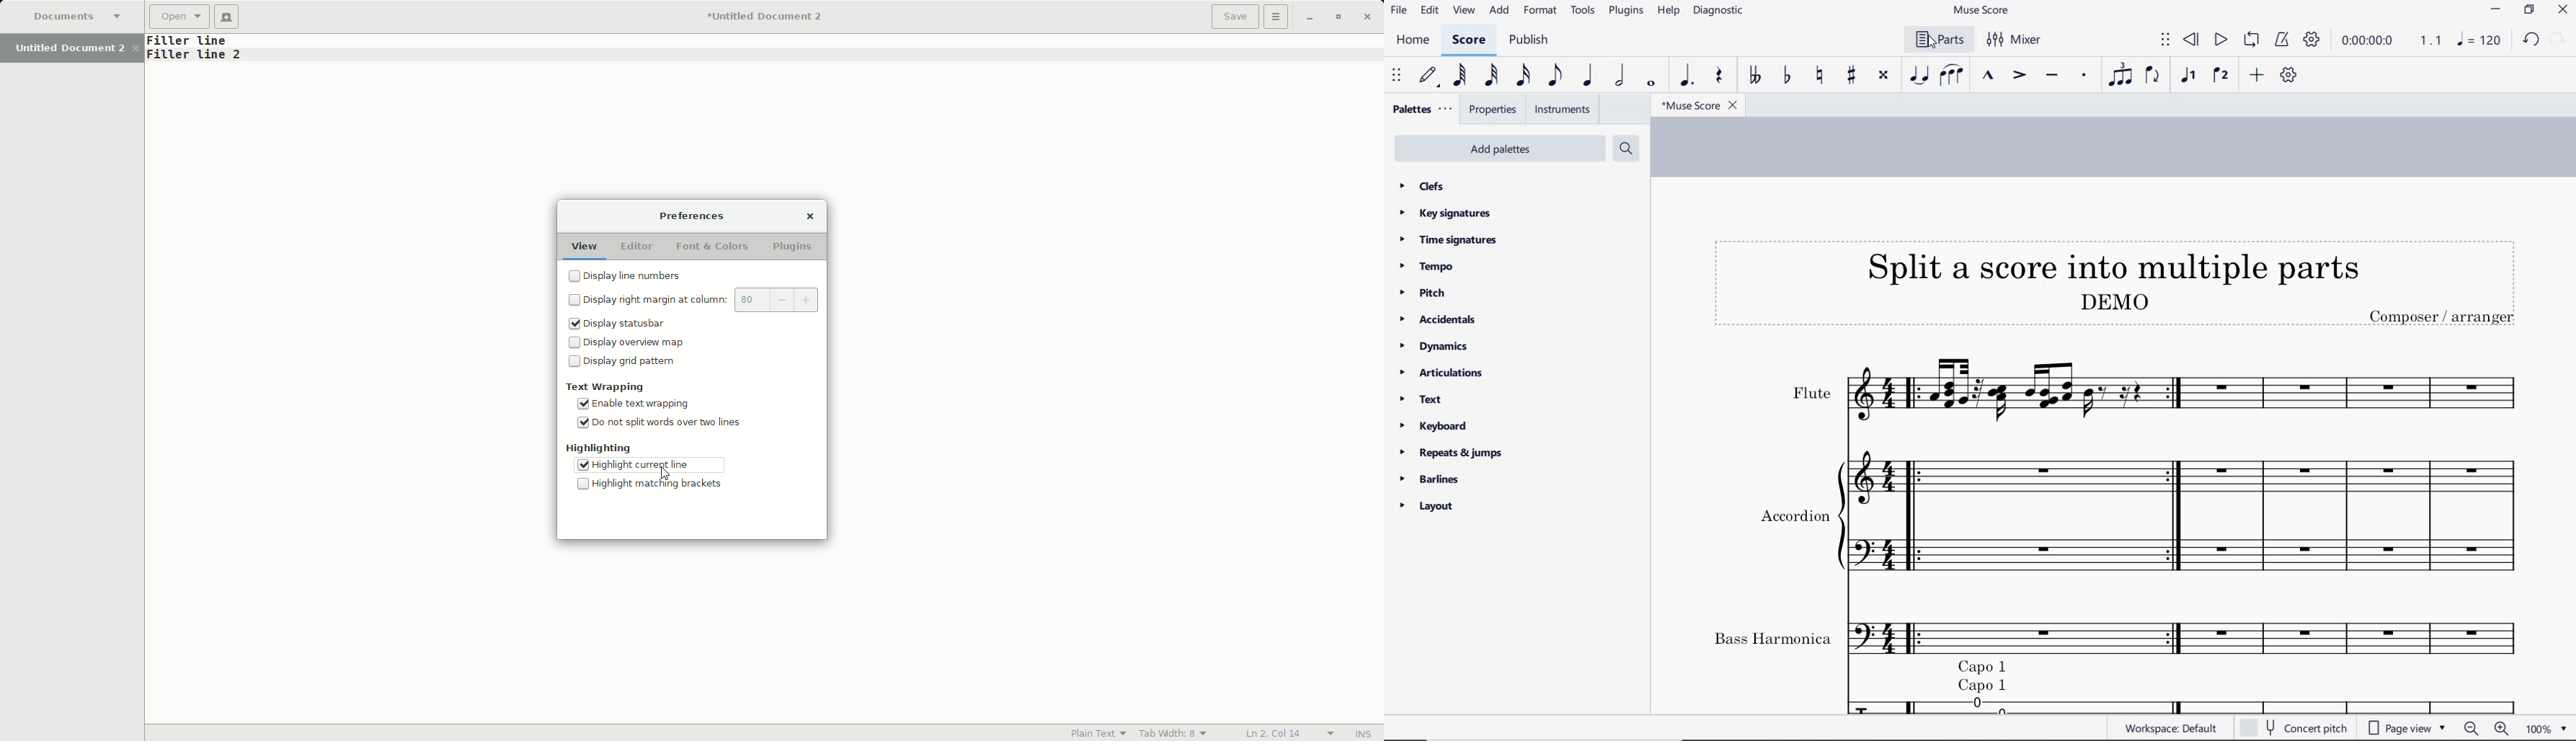 This screenshot has width=2576, height=756. What do you see at coordinates (639, 404) in the screenshot?
I see `Enable text wrapping` at bounding box center [639, 404].